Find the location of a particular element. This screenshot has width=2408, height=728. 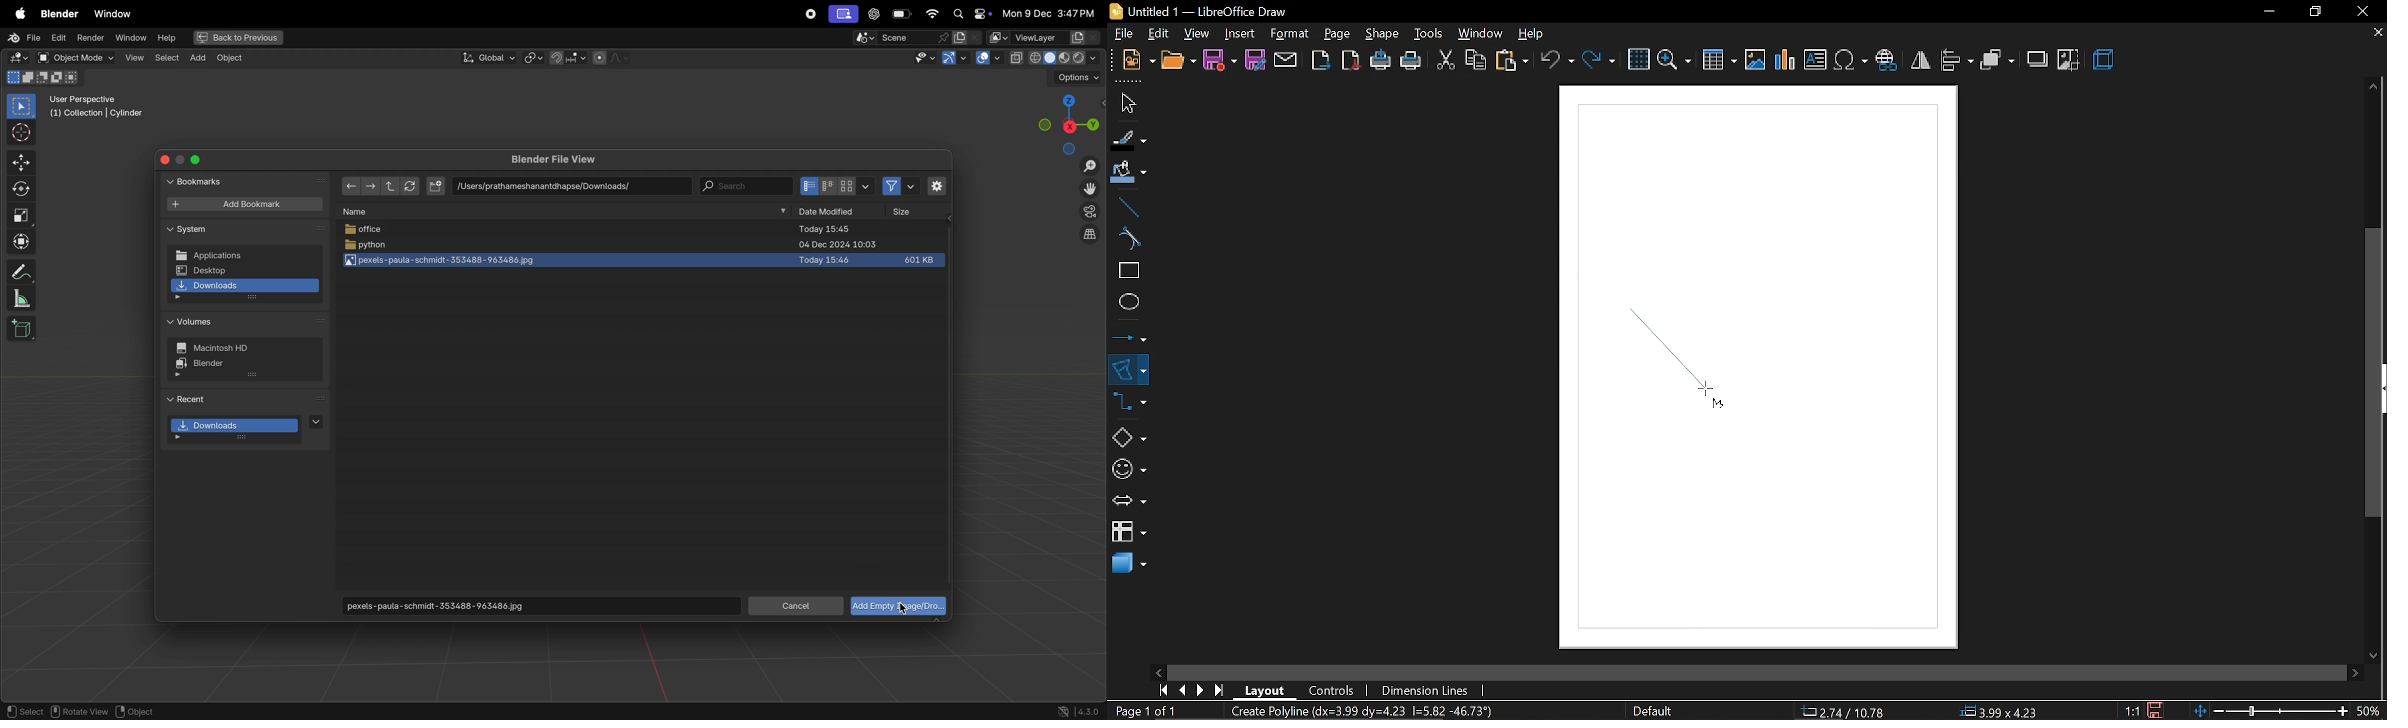

arrows is located at coordinates (1129, 502).